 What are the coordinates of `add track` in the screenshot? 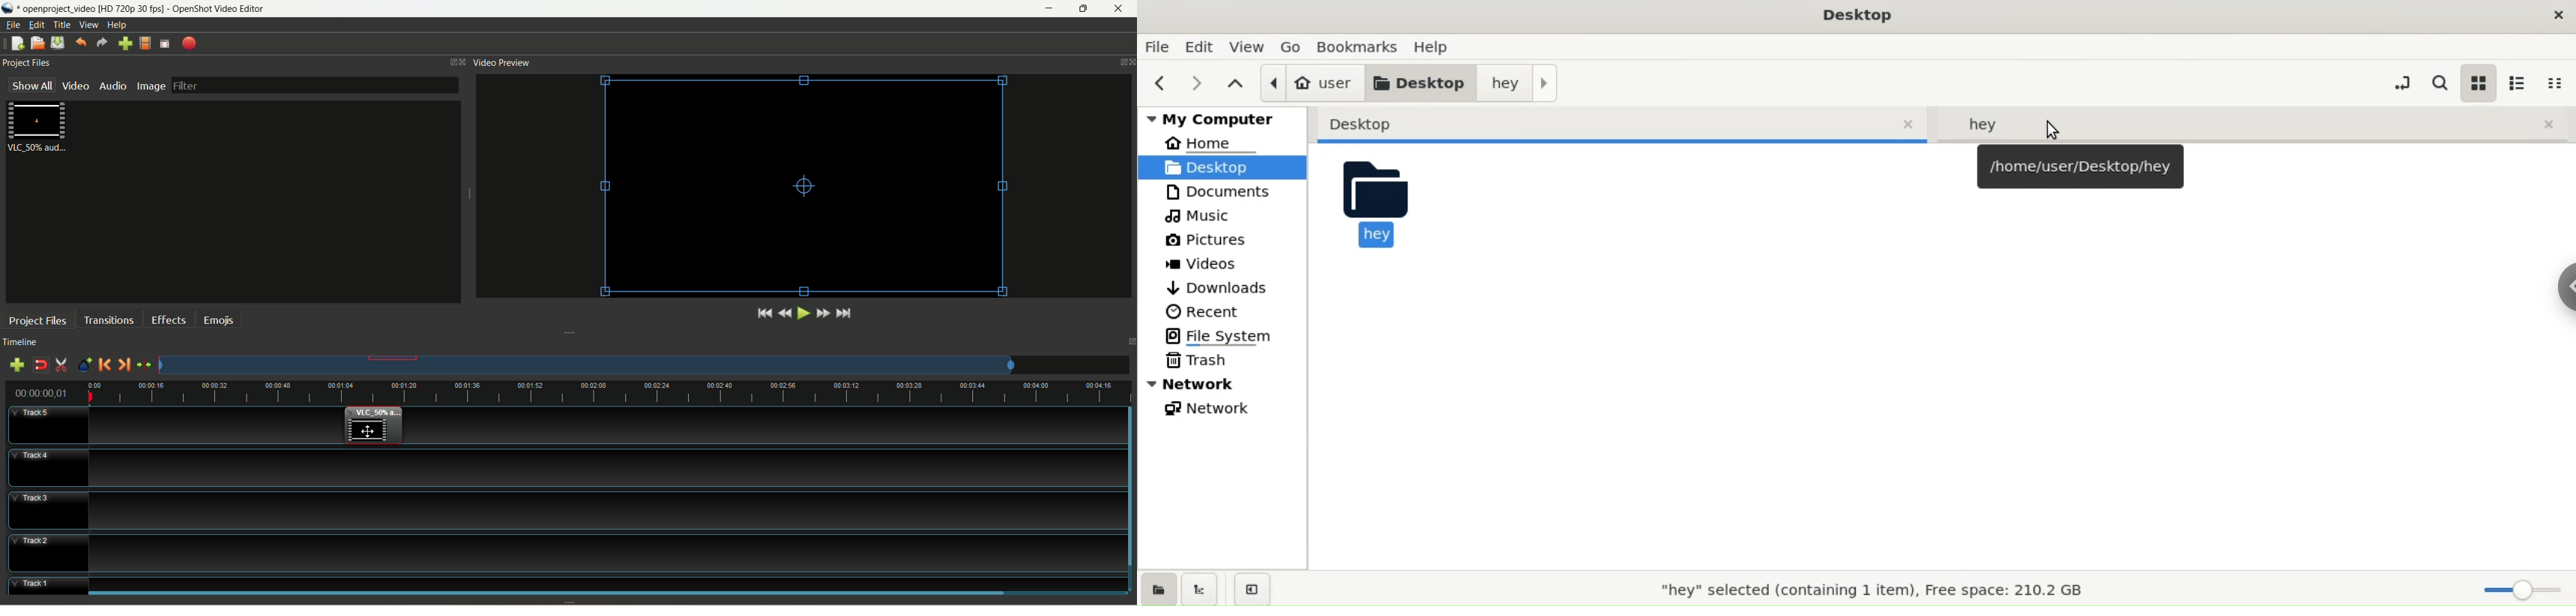 It's located at (15, 365).